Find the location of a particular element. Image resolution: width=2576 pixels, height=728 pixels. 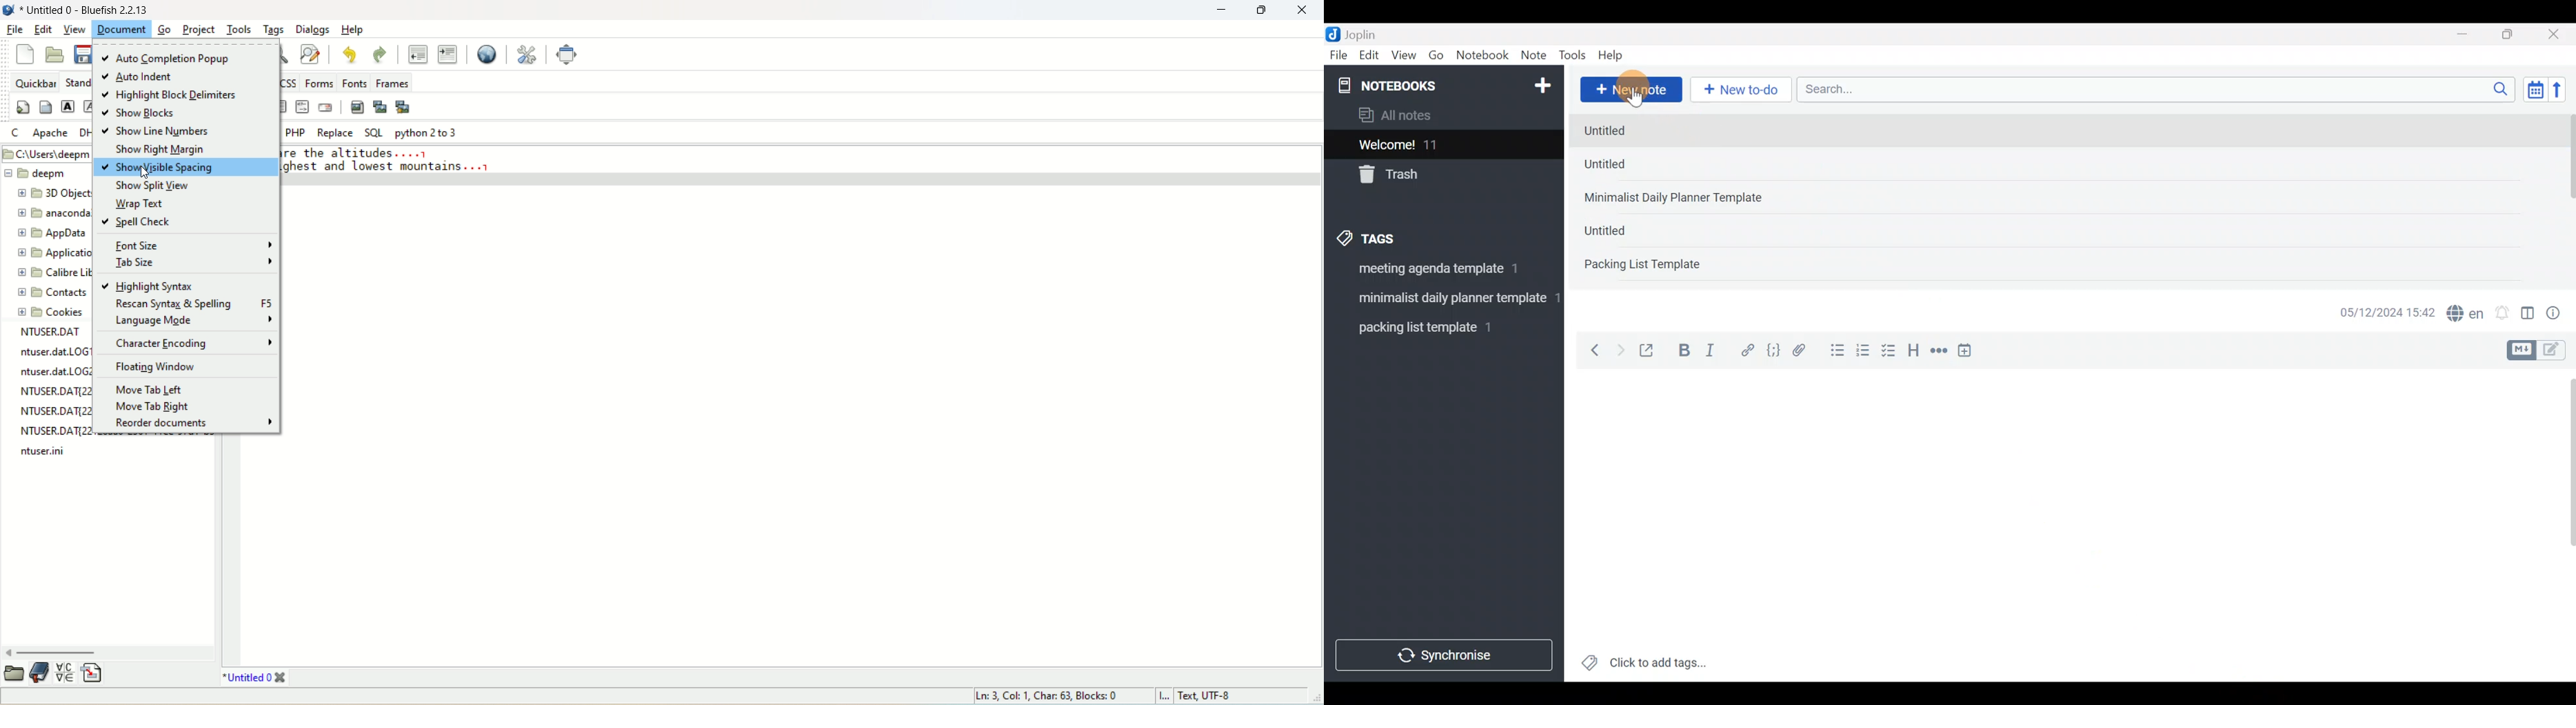

Untitled is located at coordinates (1625, 228).